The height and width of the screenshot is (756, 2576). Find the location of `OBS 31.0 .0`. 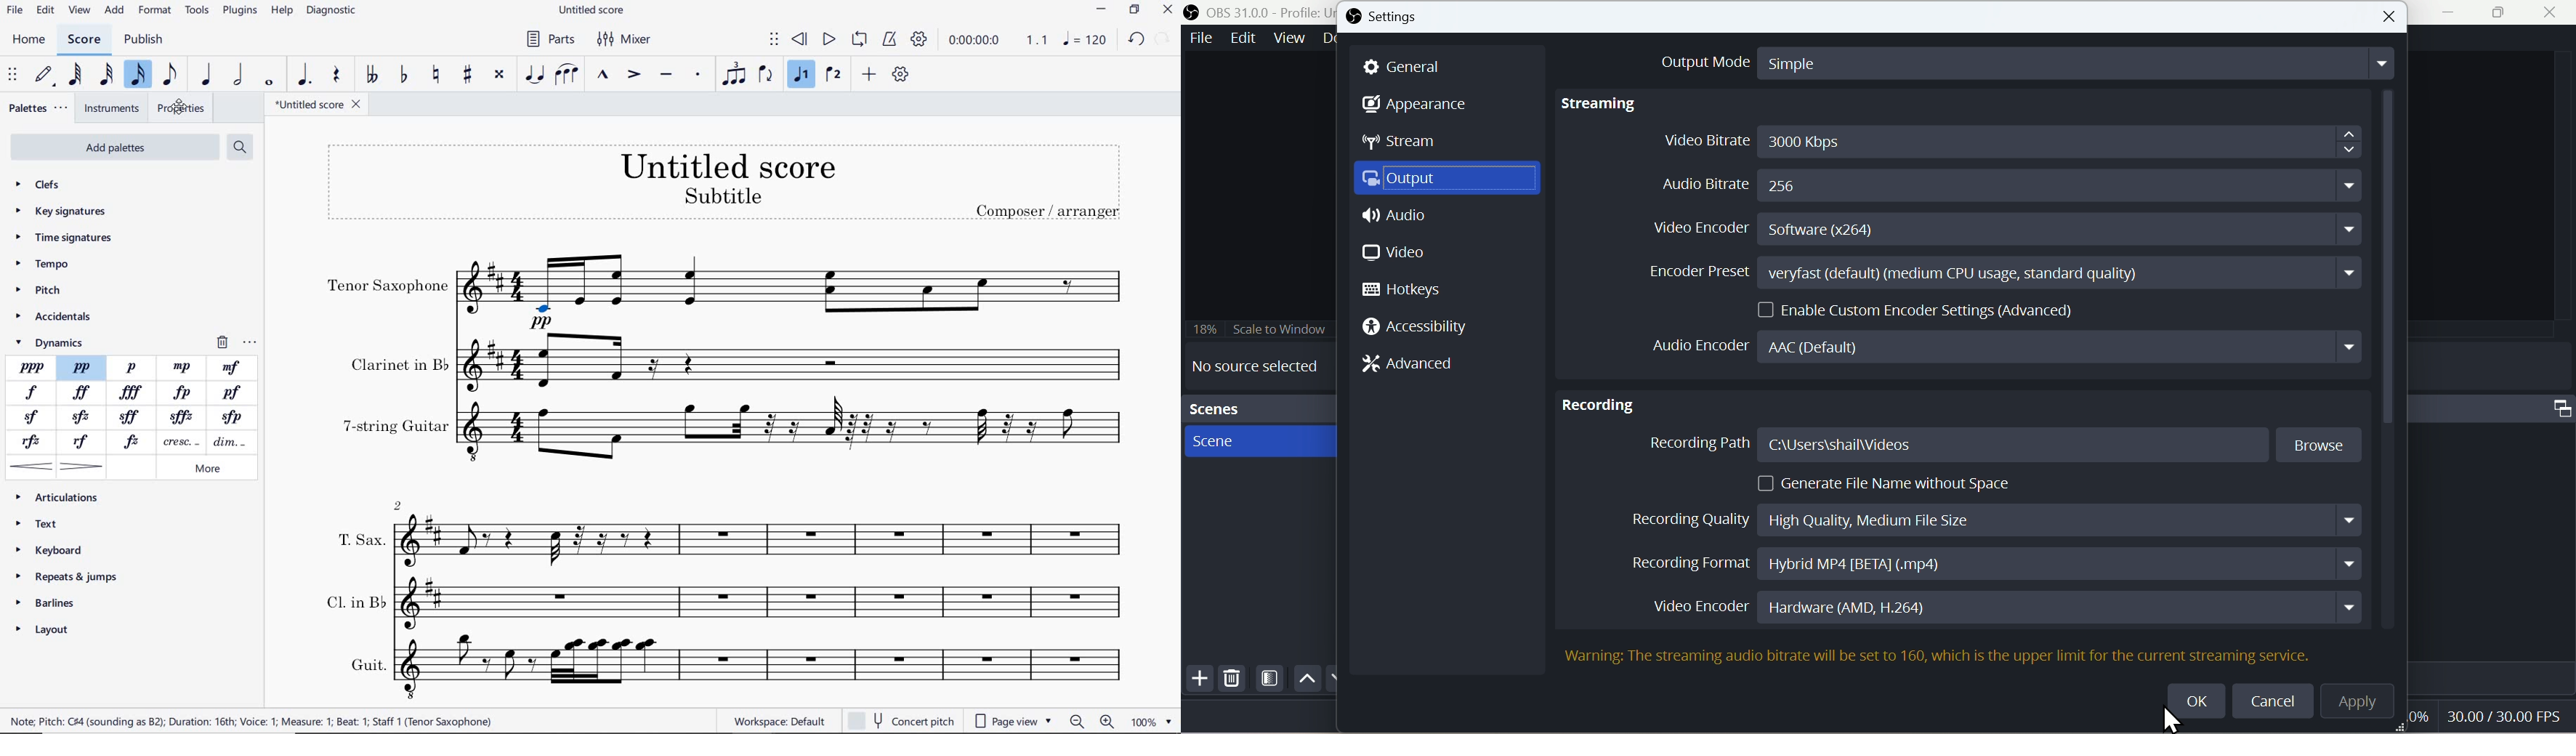

OBS 31.0 .0 is located at coordinates (1256, 12).